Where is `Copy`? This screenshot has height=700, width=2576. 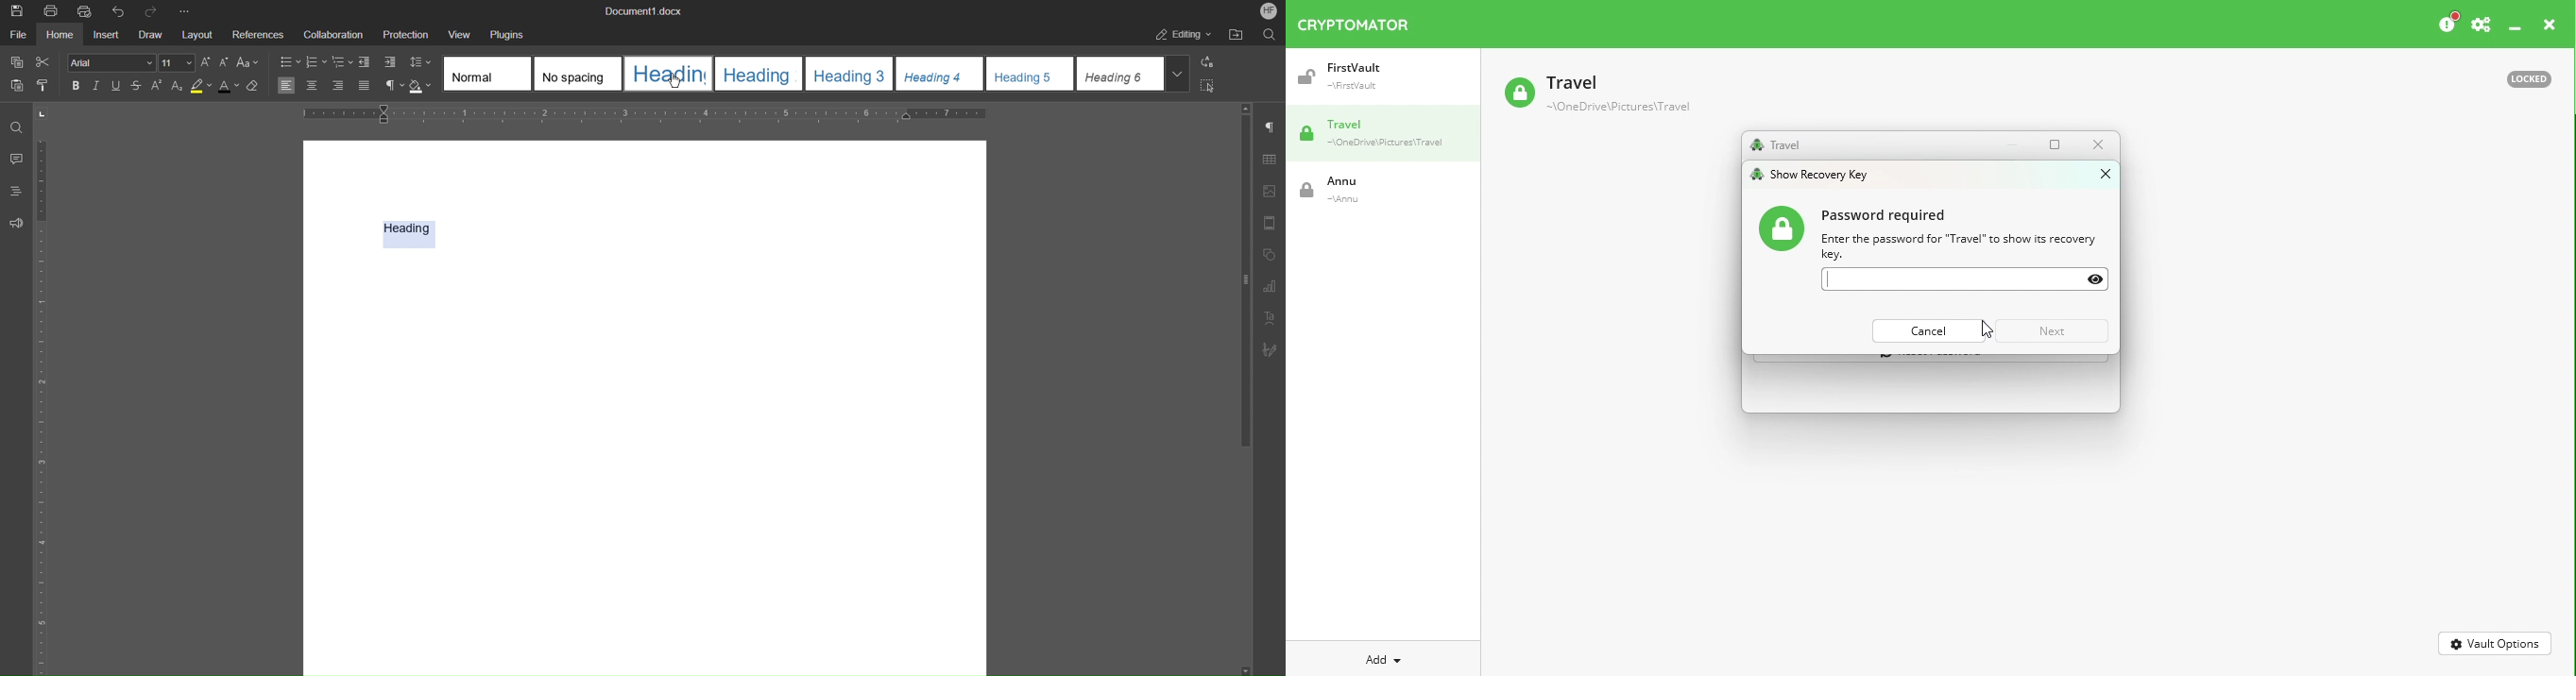
Copy is located at coordinates (15, 60).